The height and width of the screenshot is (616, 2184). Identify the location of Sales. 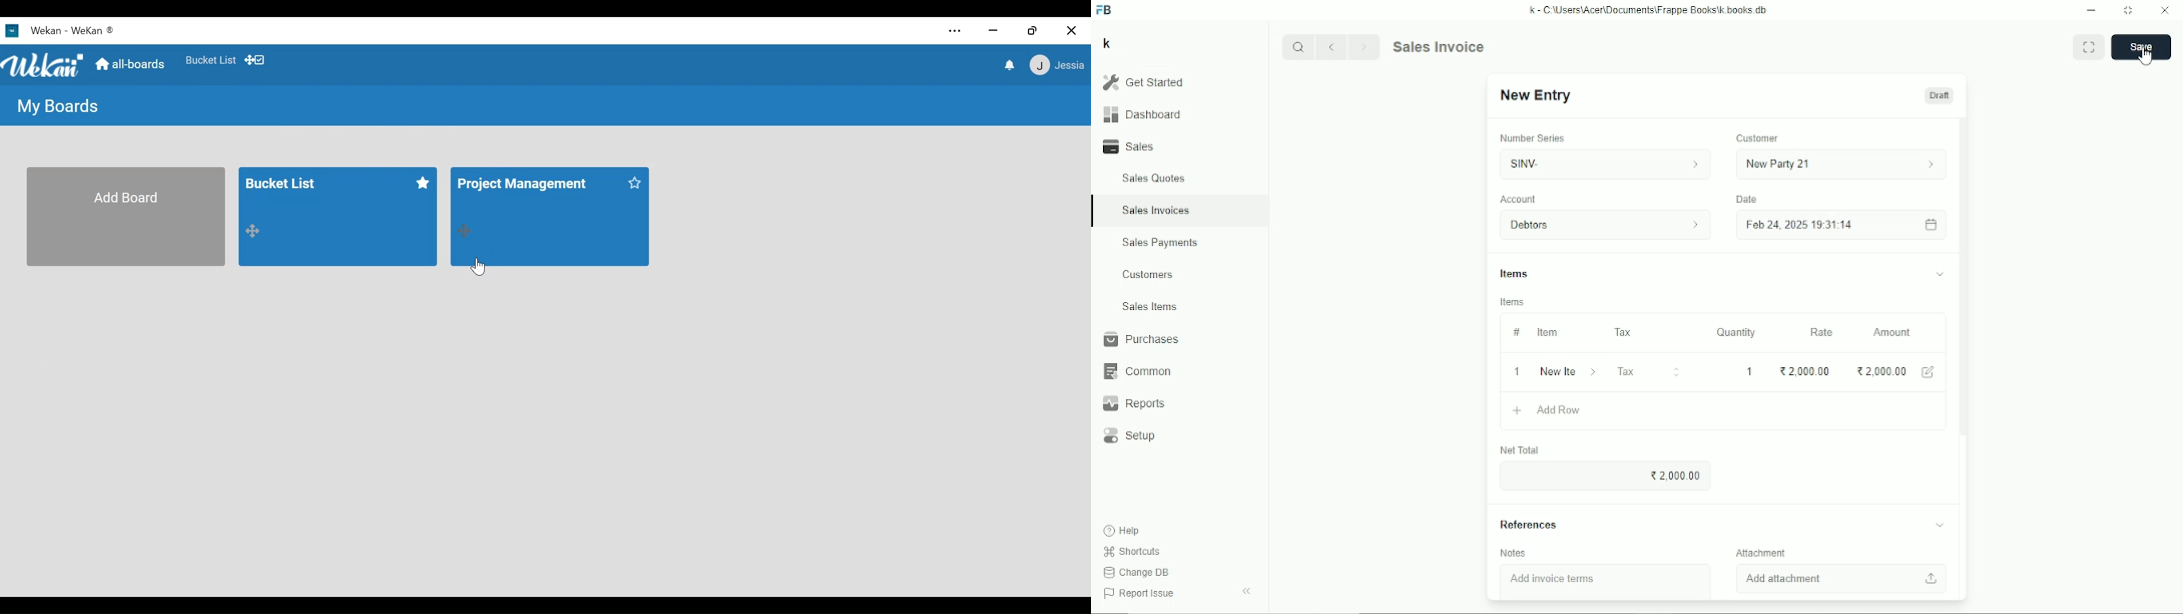
(1132, 146).